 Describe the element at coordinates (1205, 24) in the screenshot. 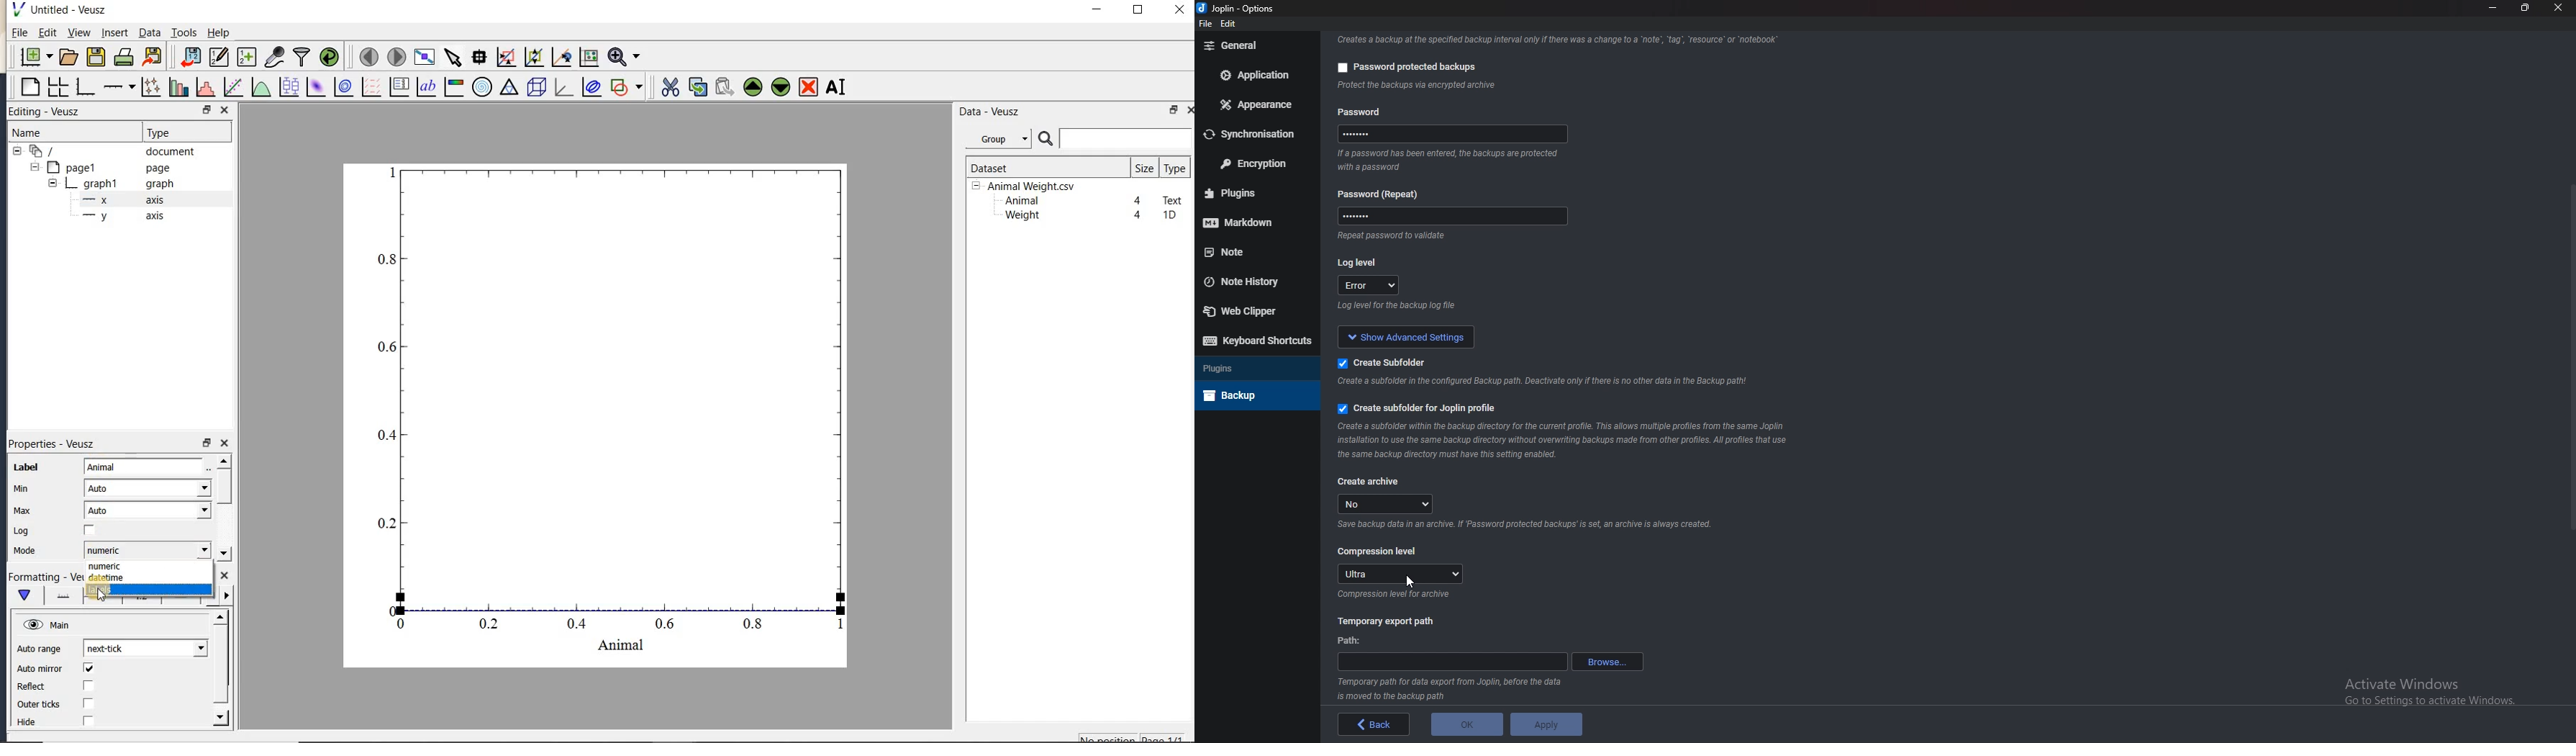

I see `file` at that location.